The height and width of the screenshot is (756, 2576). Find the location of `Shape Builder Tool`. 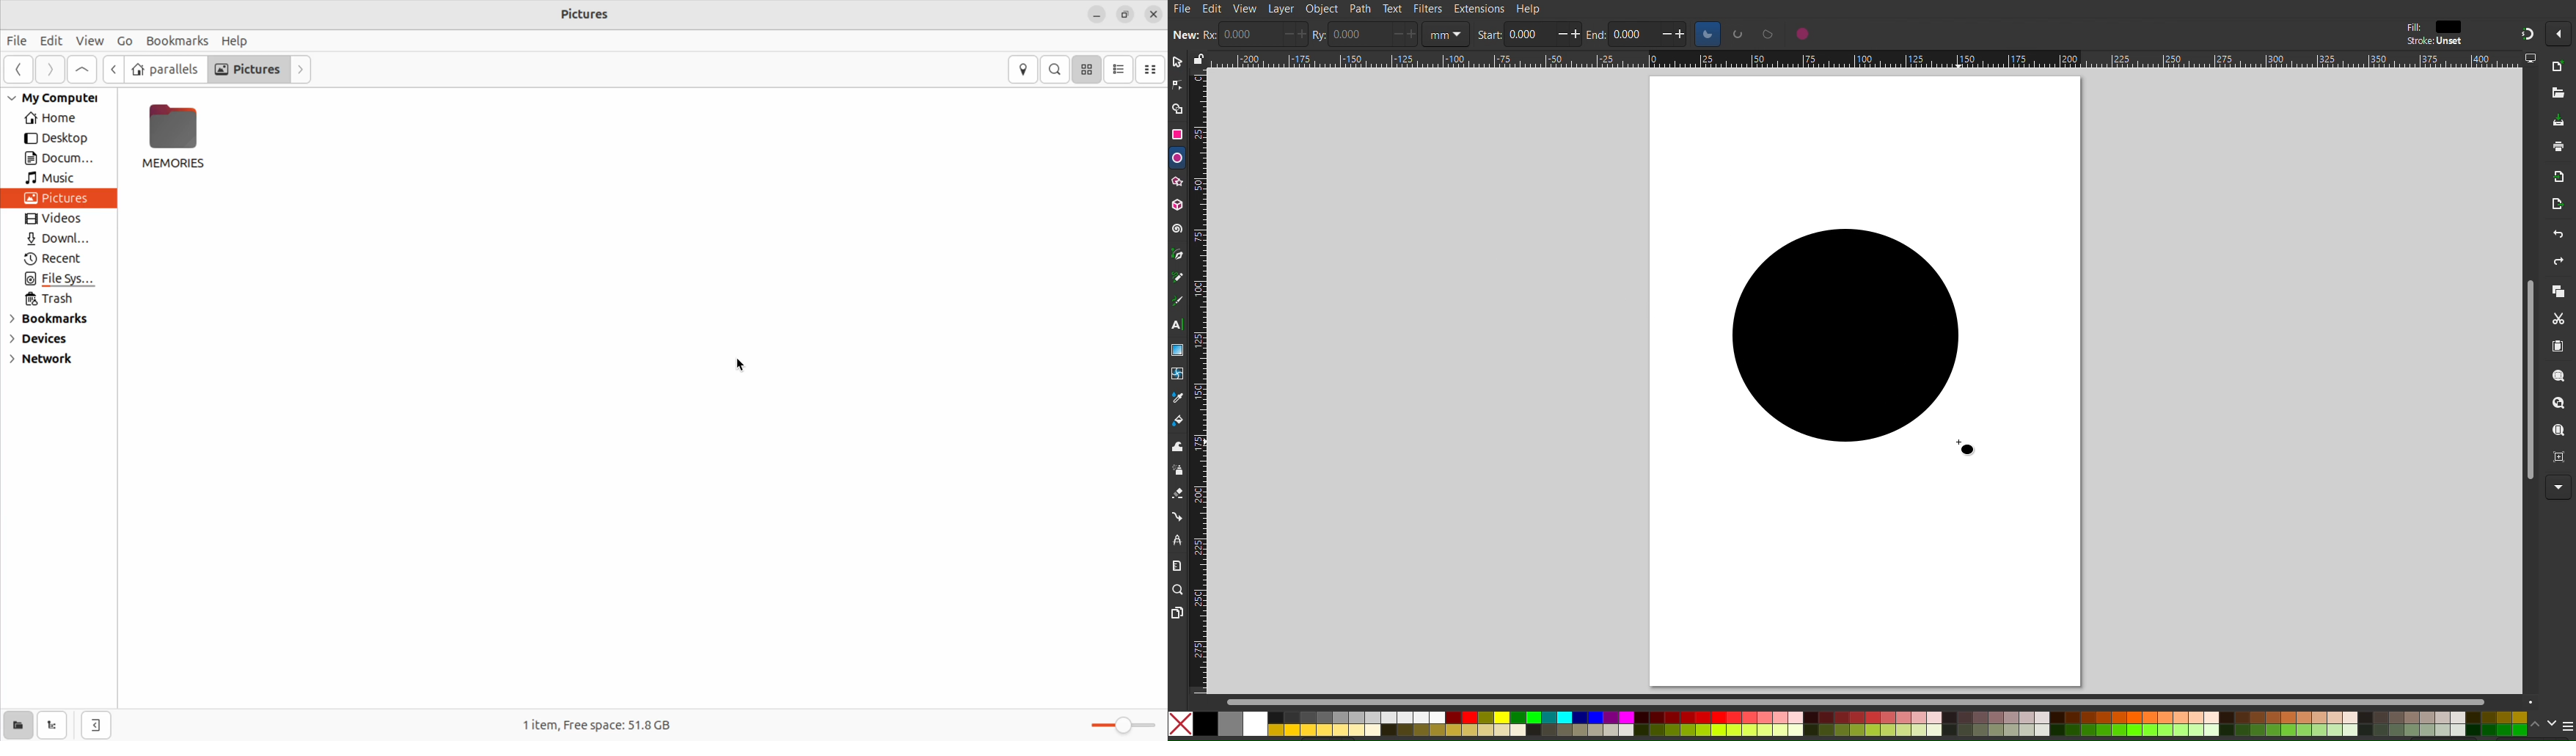

Shape Builder Tool is located at coordinates (1178, 108).